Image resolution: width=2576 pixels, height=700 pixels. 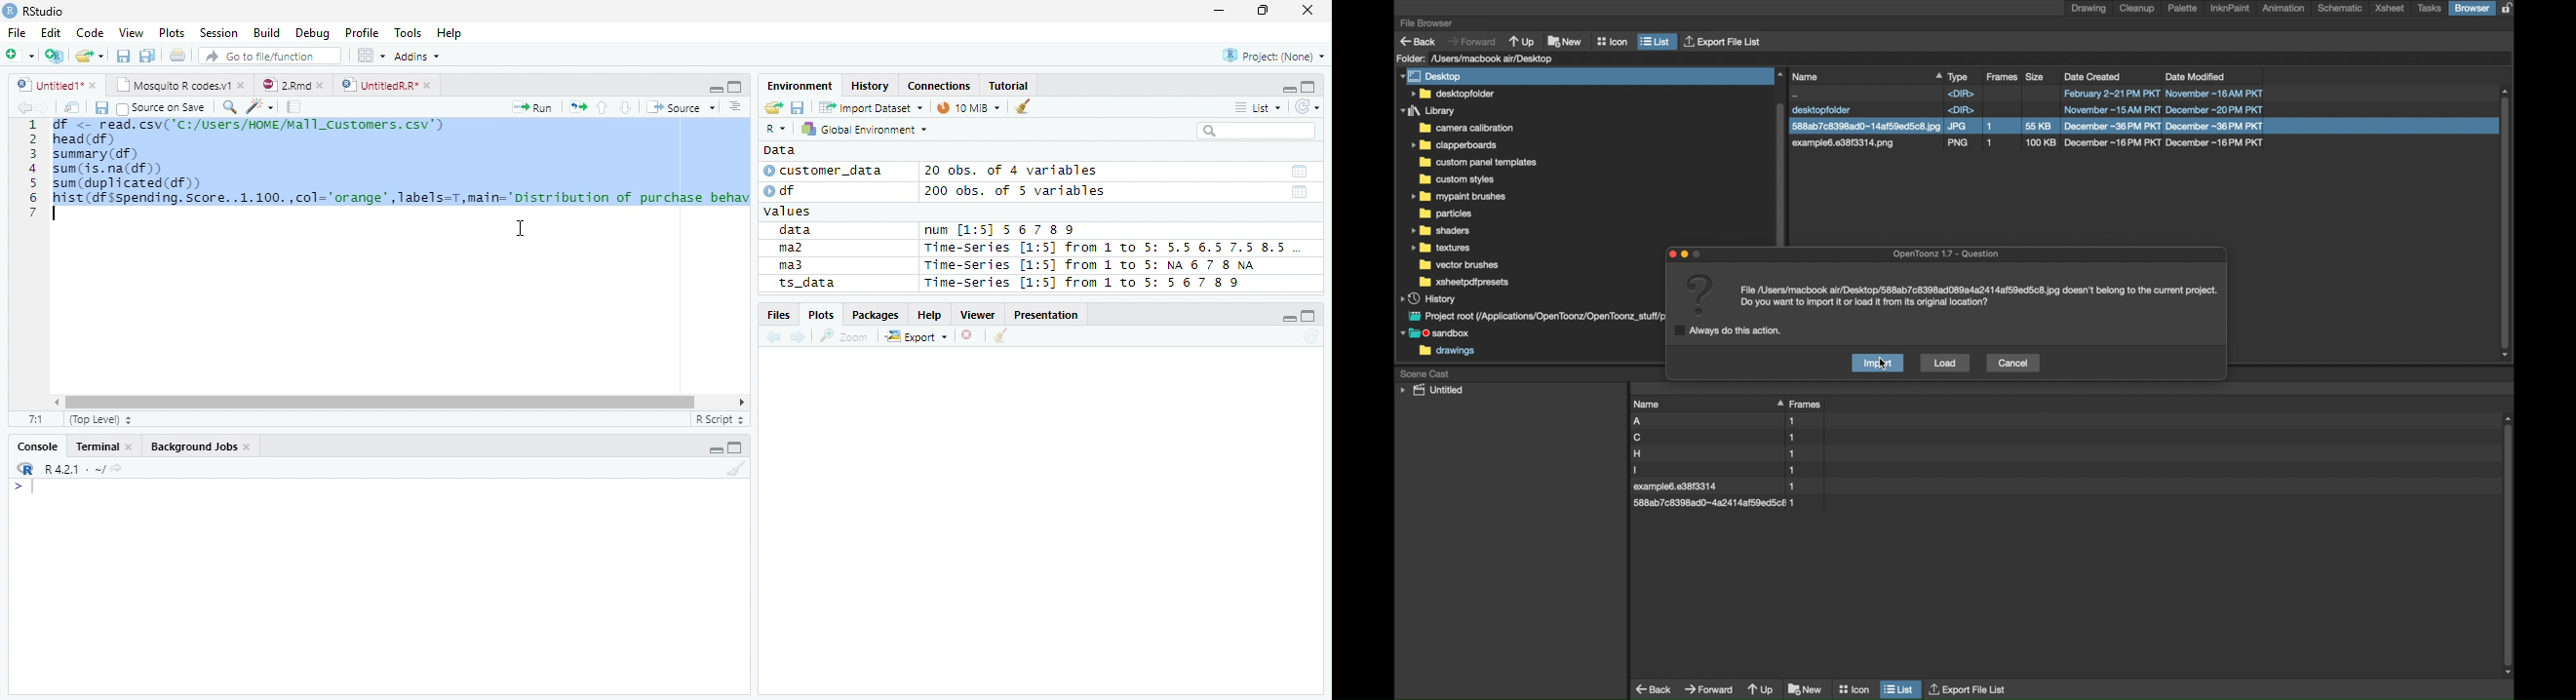 I want to click on Date, so click(x=1298, y=172).